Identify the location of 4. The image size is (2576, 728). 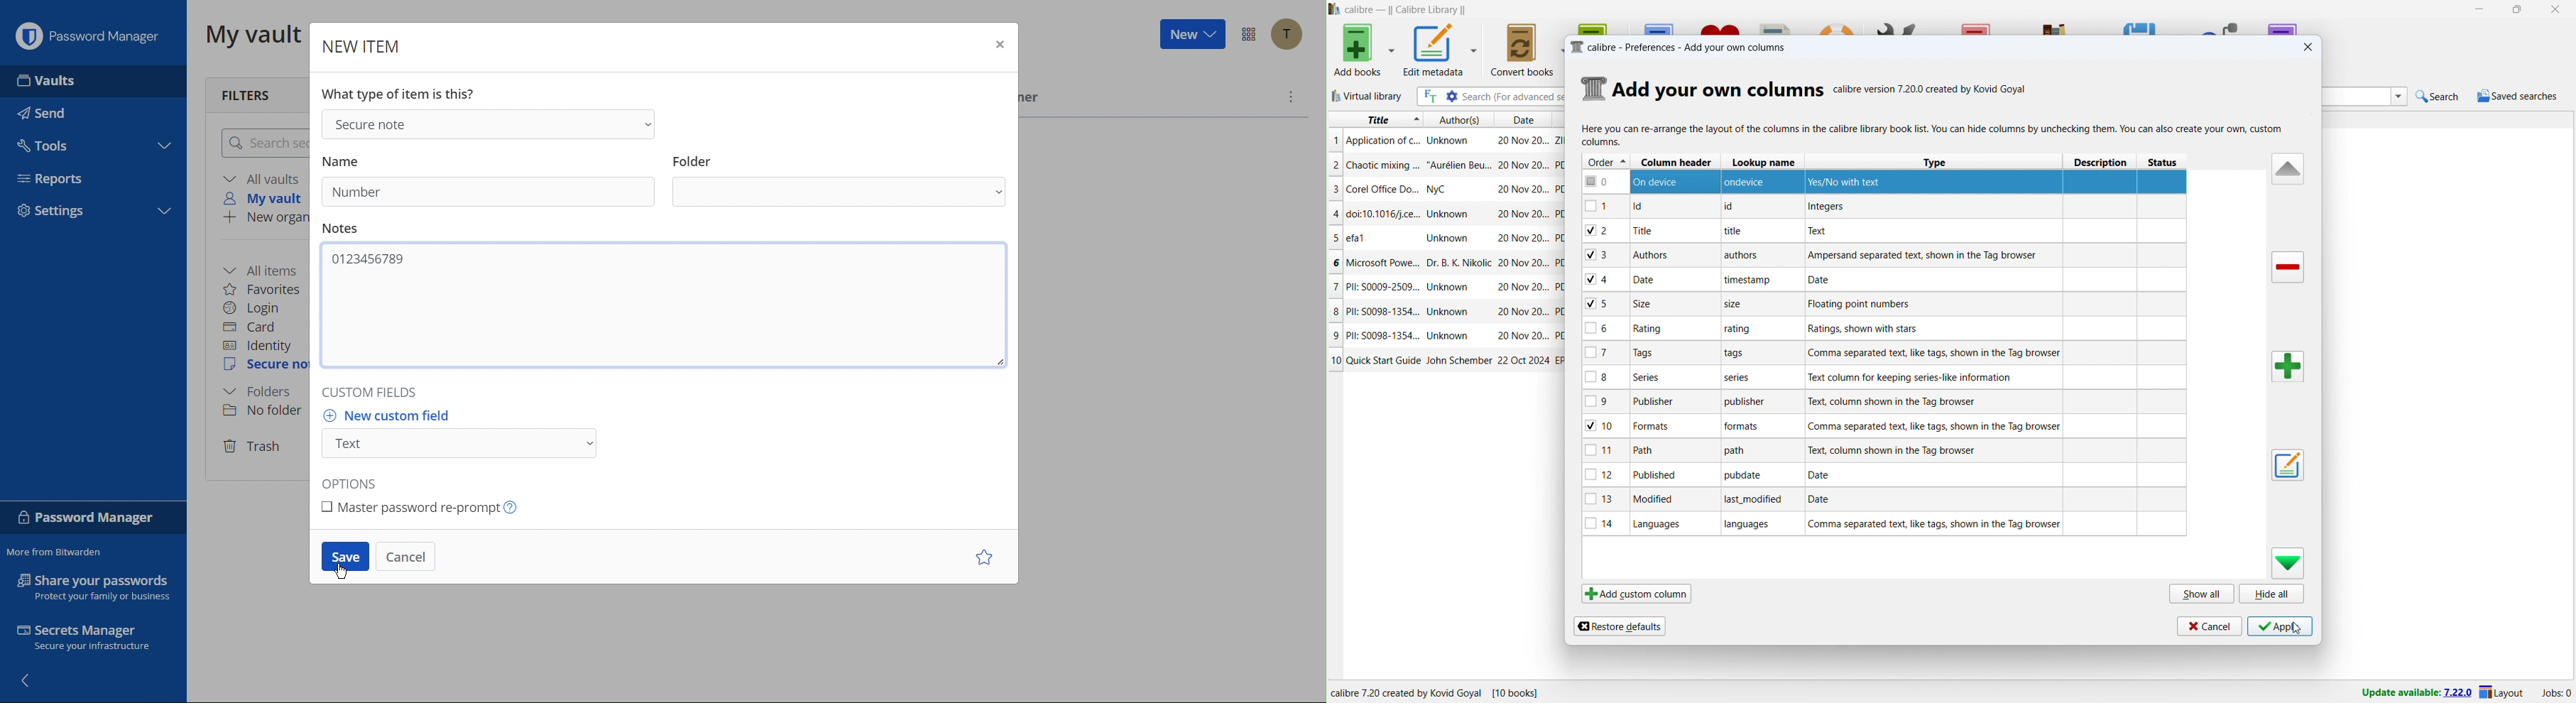
(1335, 213).